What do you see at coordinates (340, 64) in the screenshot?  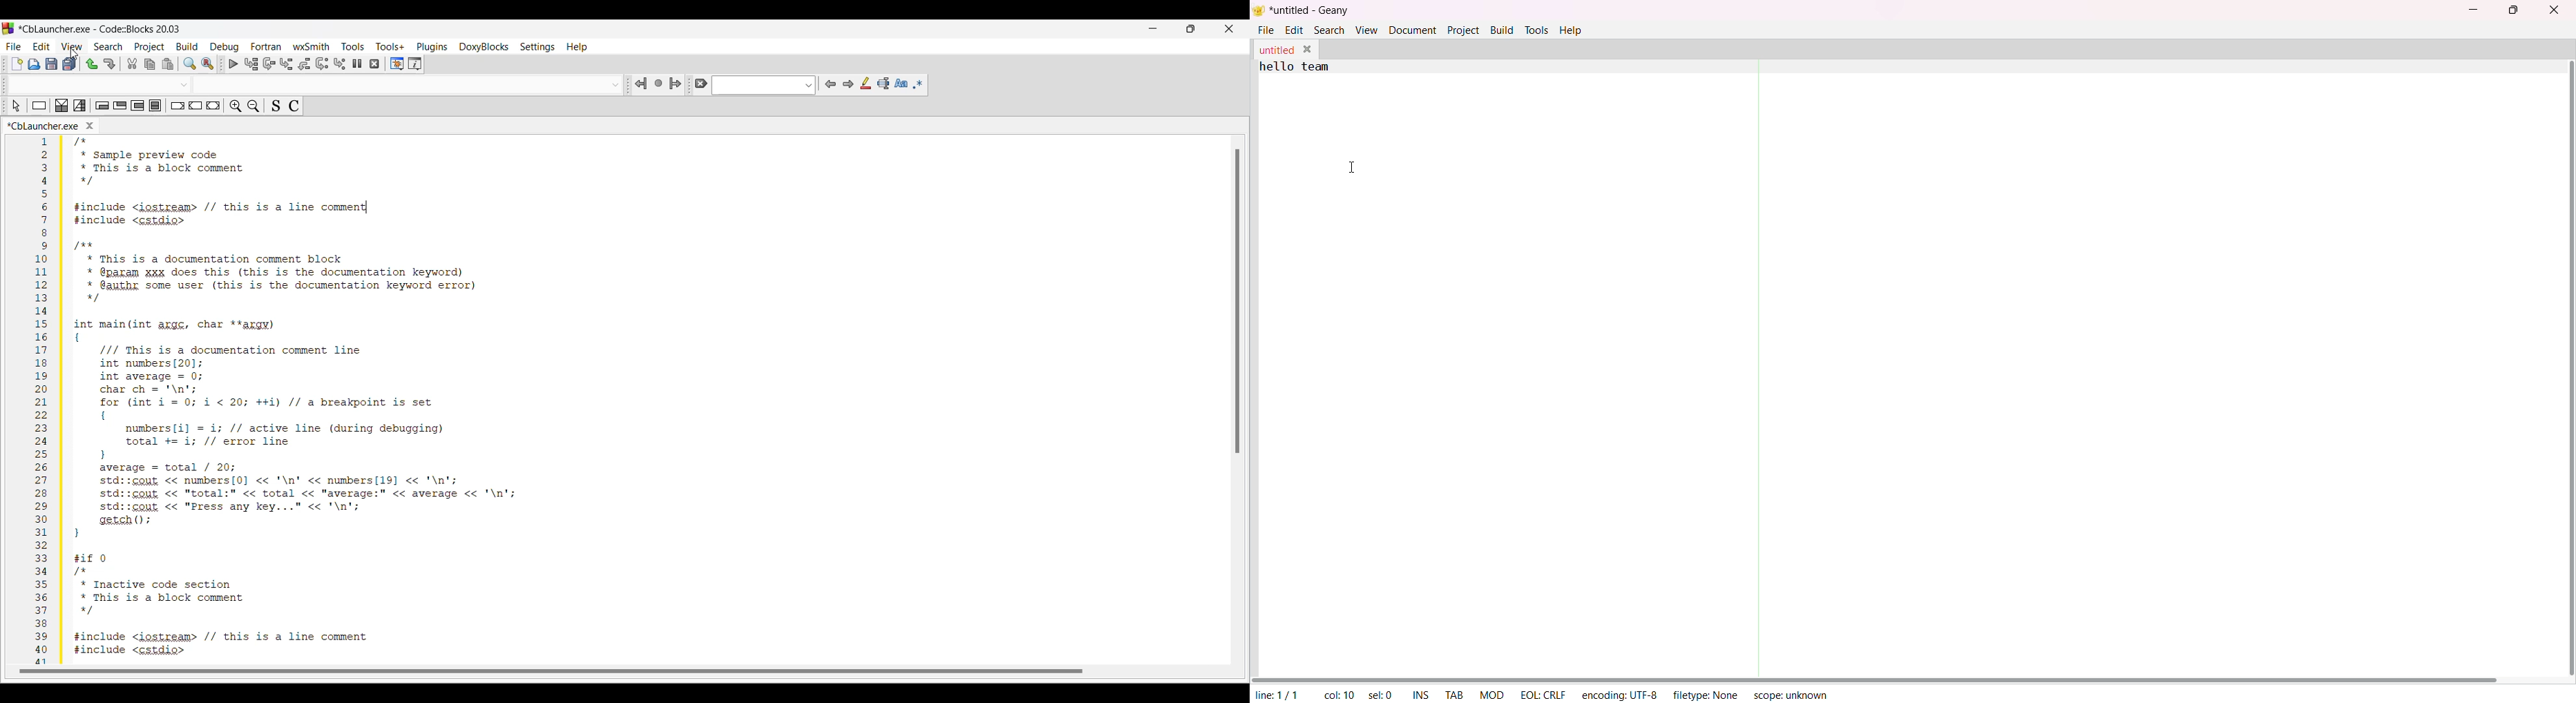 I see `Step into instruction` at bounding box center [340, 64].